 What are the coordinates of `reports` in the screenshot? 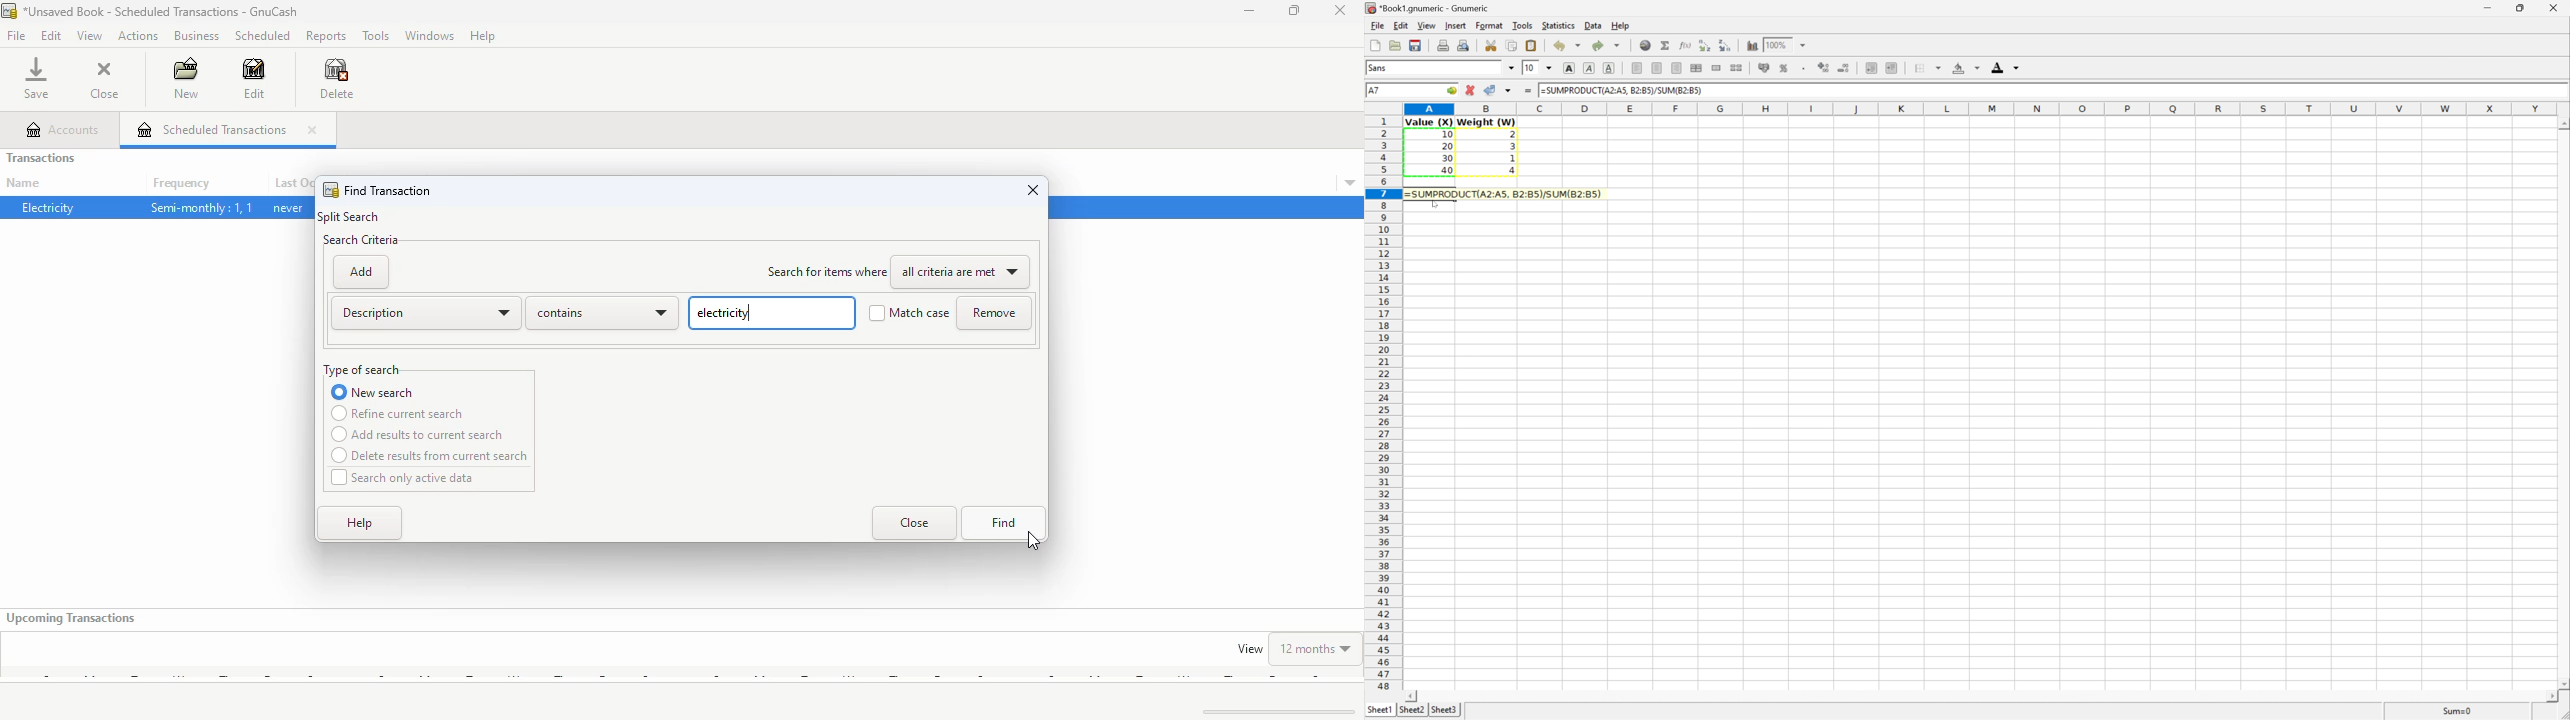 It's located at (326, 37).